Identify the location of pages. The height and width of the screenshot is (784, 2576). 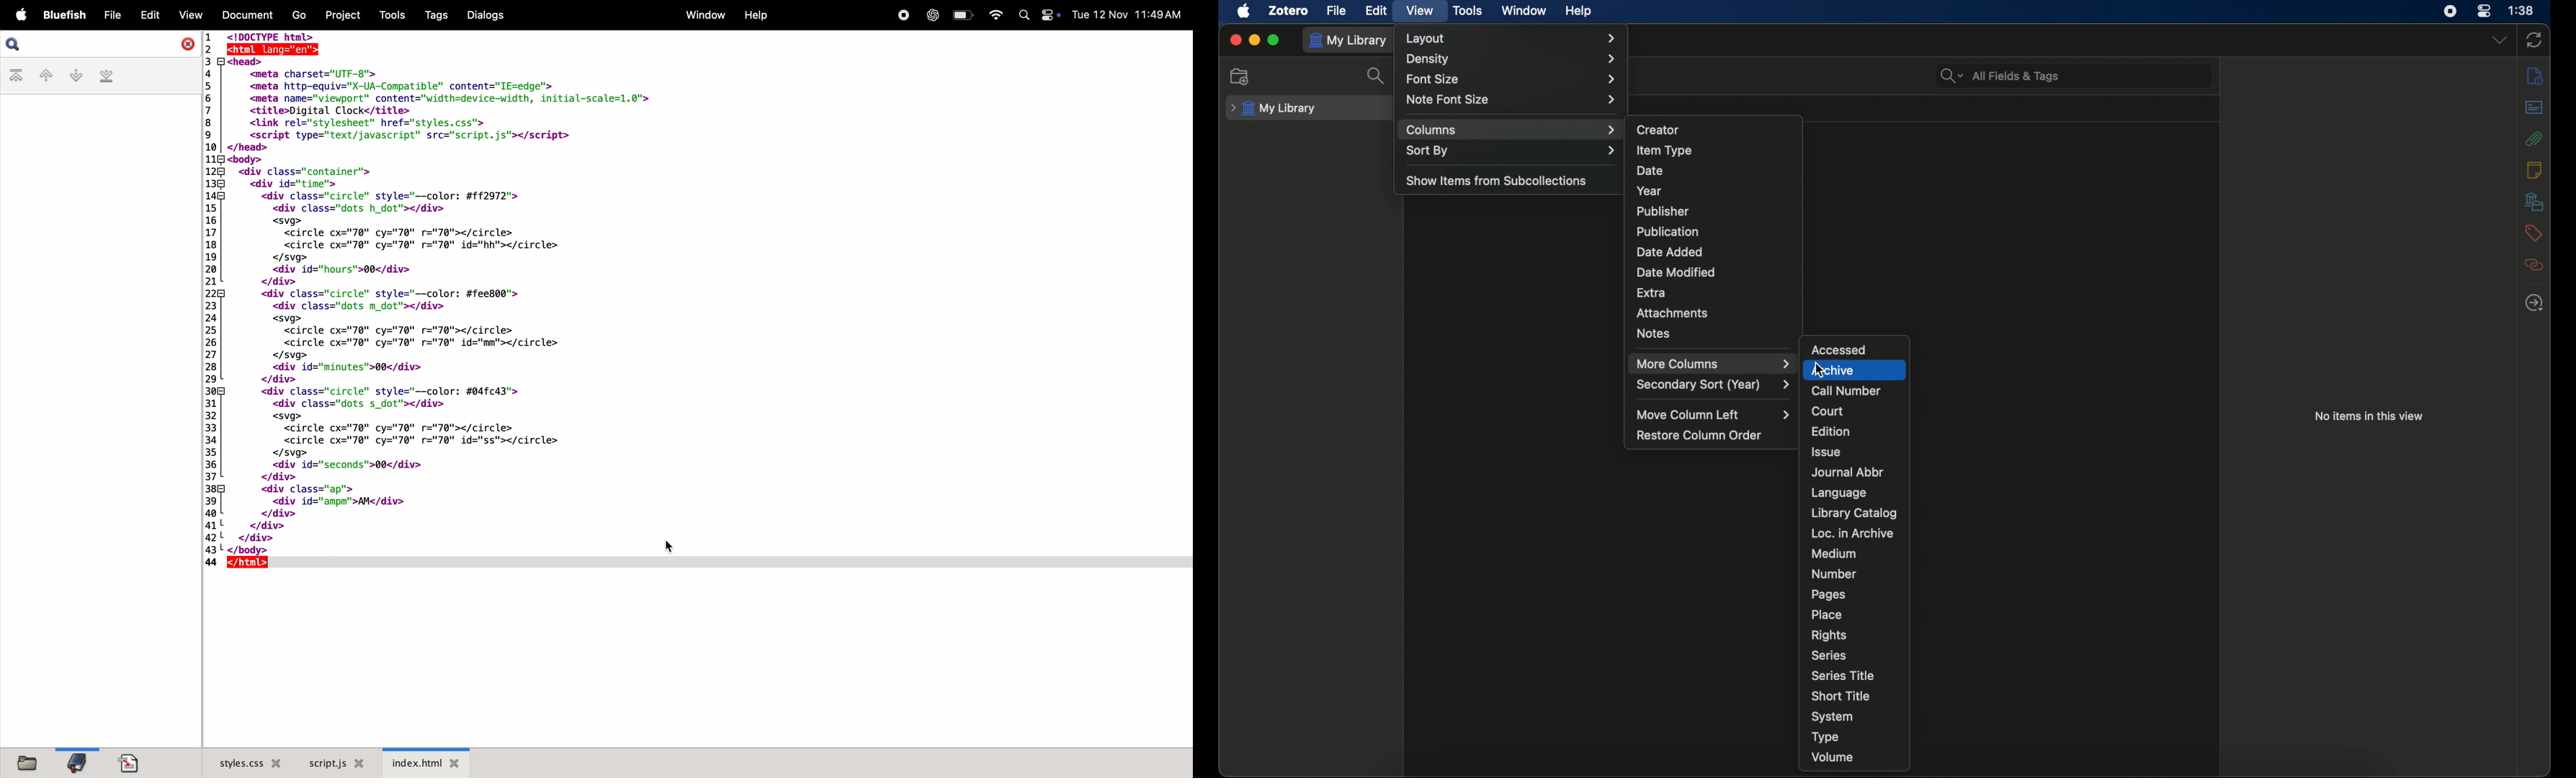
(1828, 594).